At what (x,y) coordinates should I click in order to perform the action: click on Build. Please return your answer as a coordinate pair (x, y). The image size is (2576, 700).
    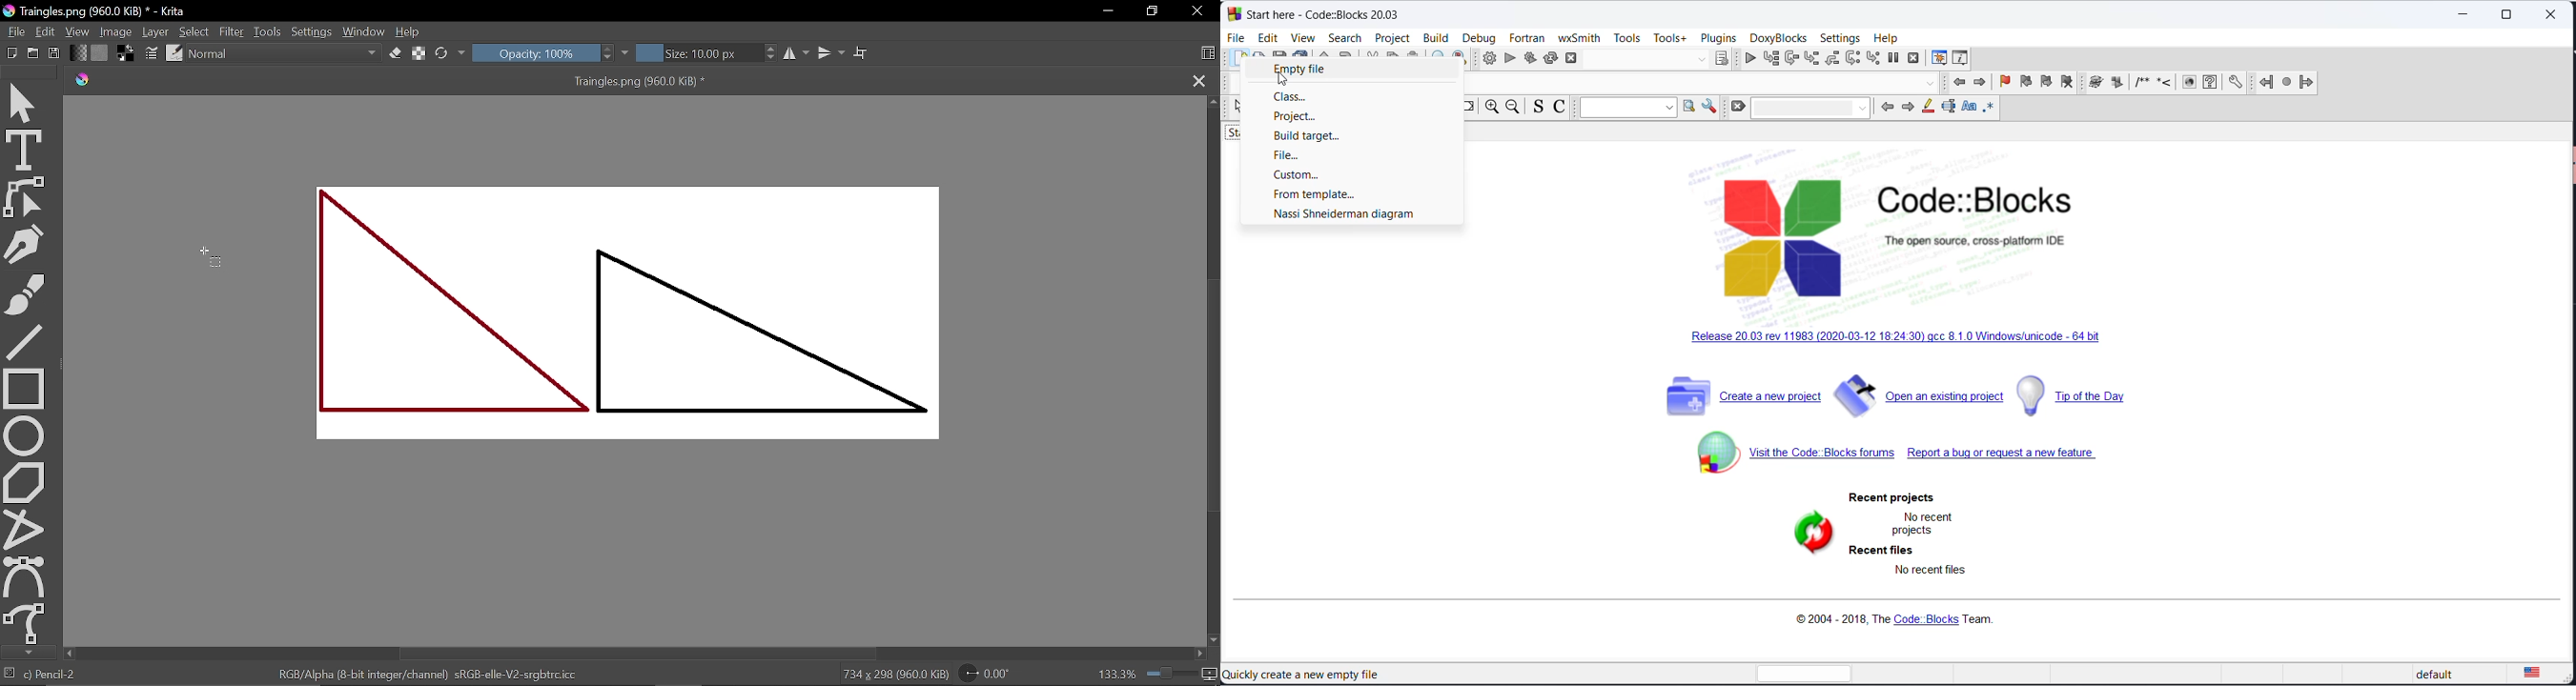
    Looking at the image, I should click on (1435, 36).